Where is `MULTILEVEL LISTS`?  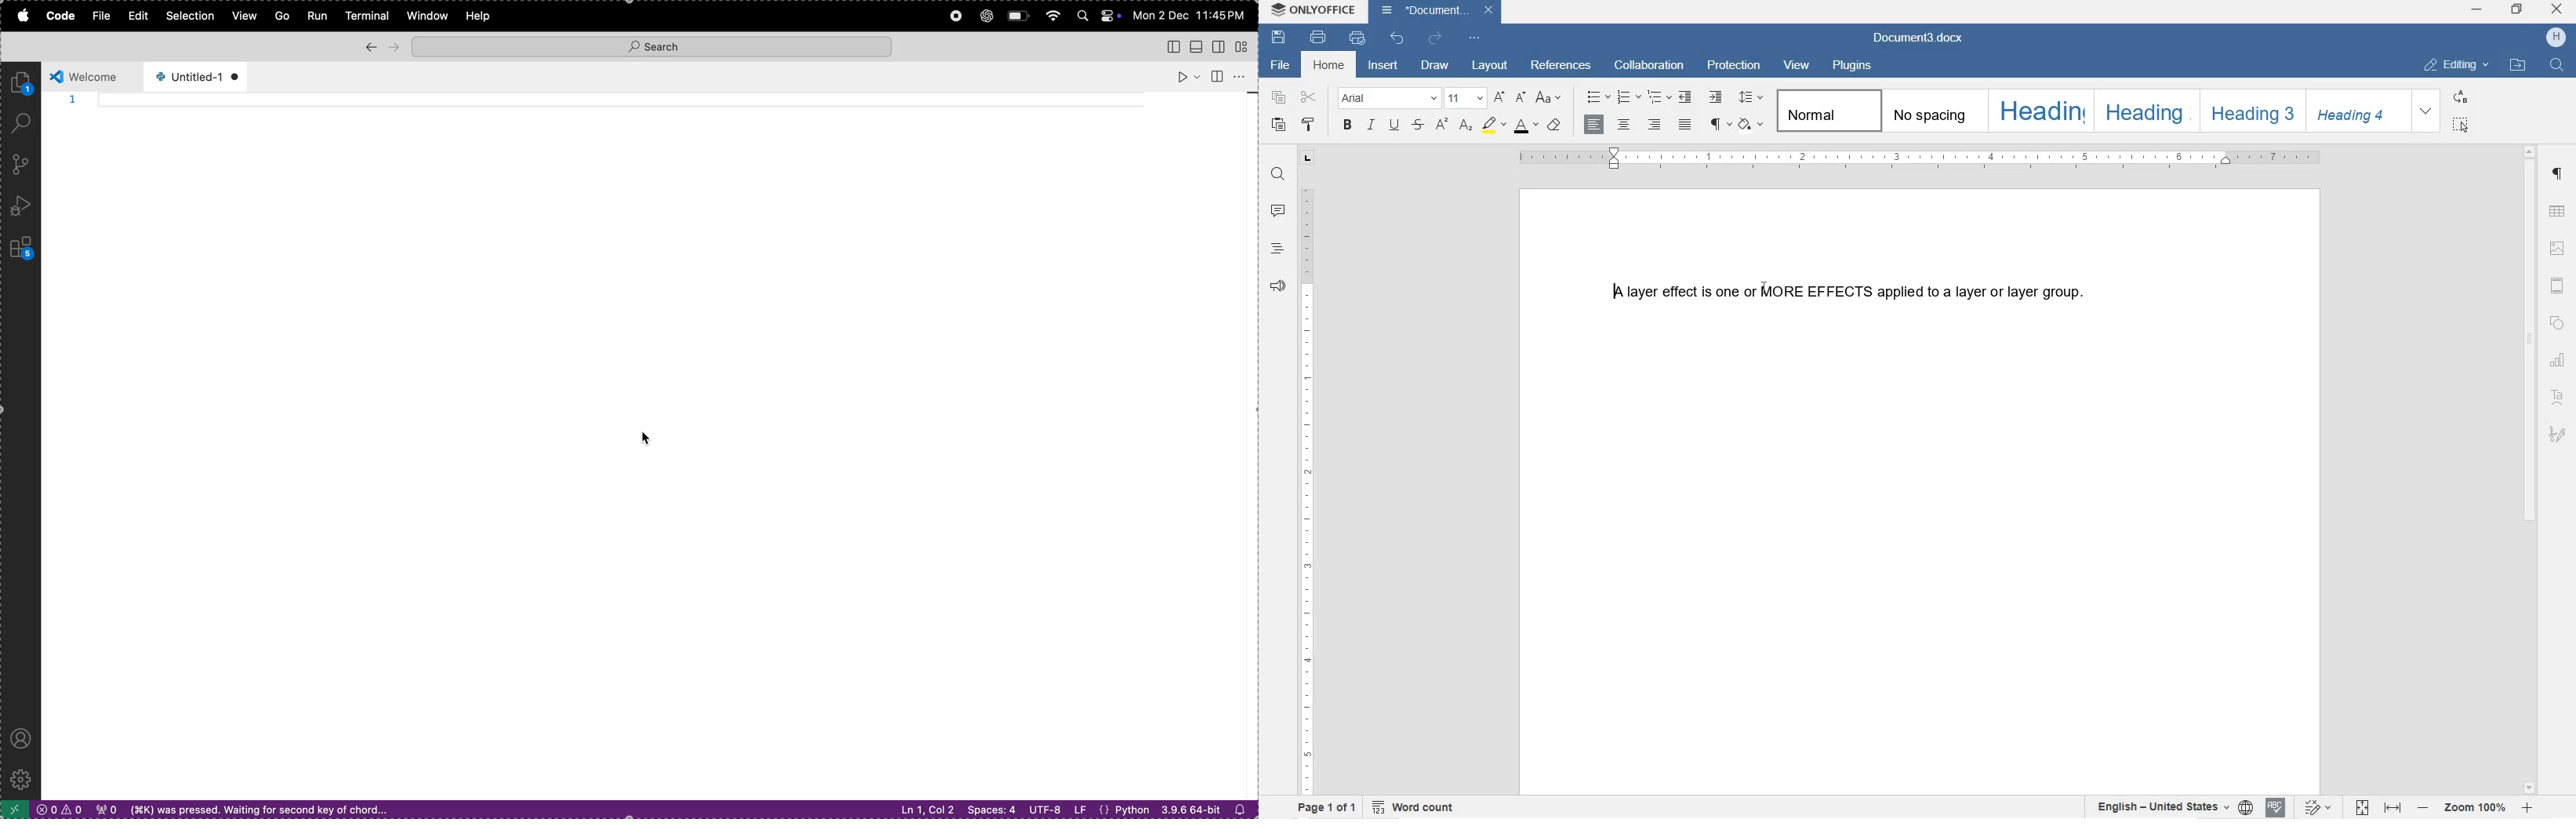 MULTILEVEL LISTS is located at coordinates (1661, 99).